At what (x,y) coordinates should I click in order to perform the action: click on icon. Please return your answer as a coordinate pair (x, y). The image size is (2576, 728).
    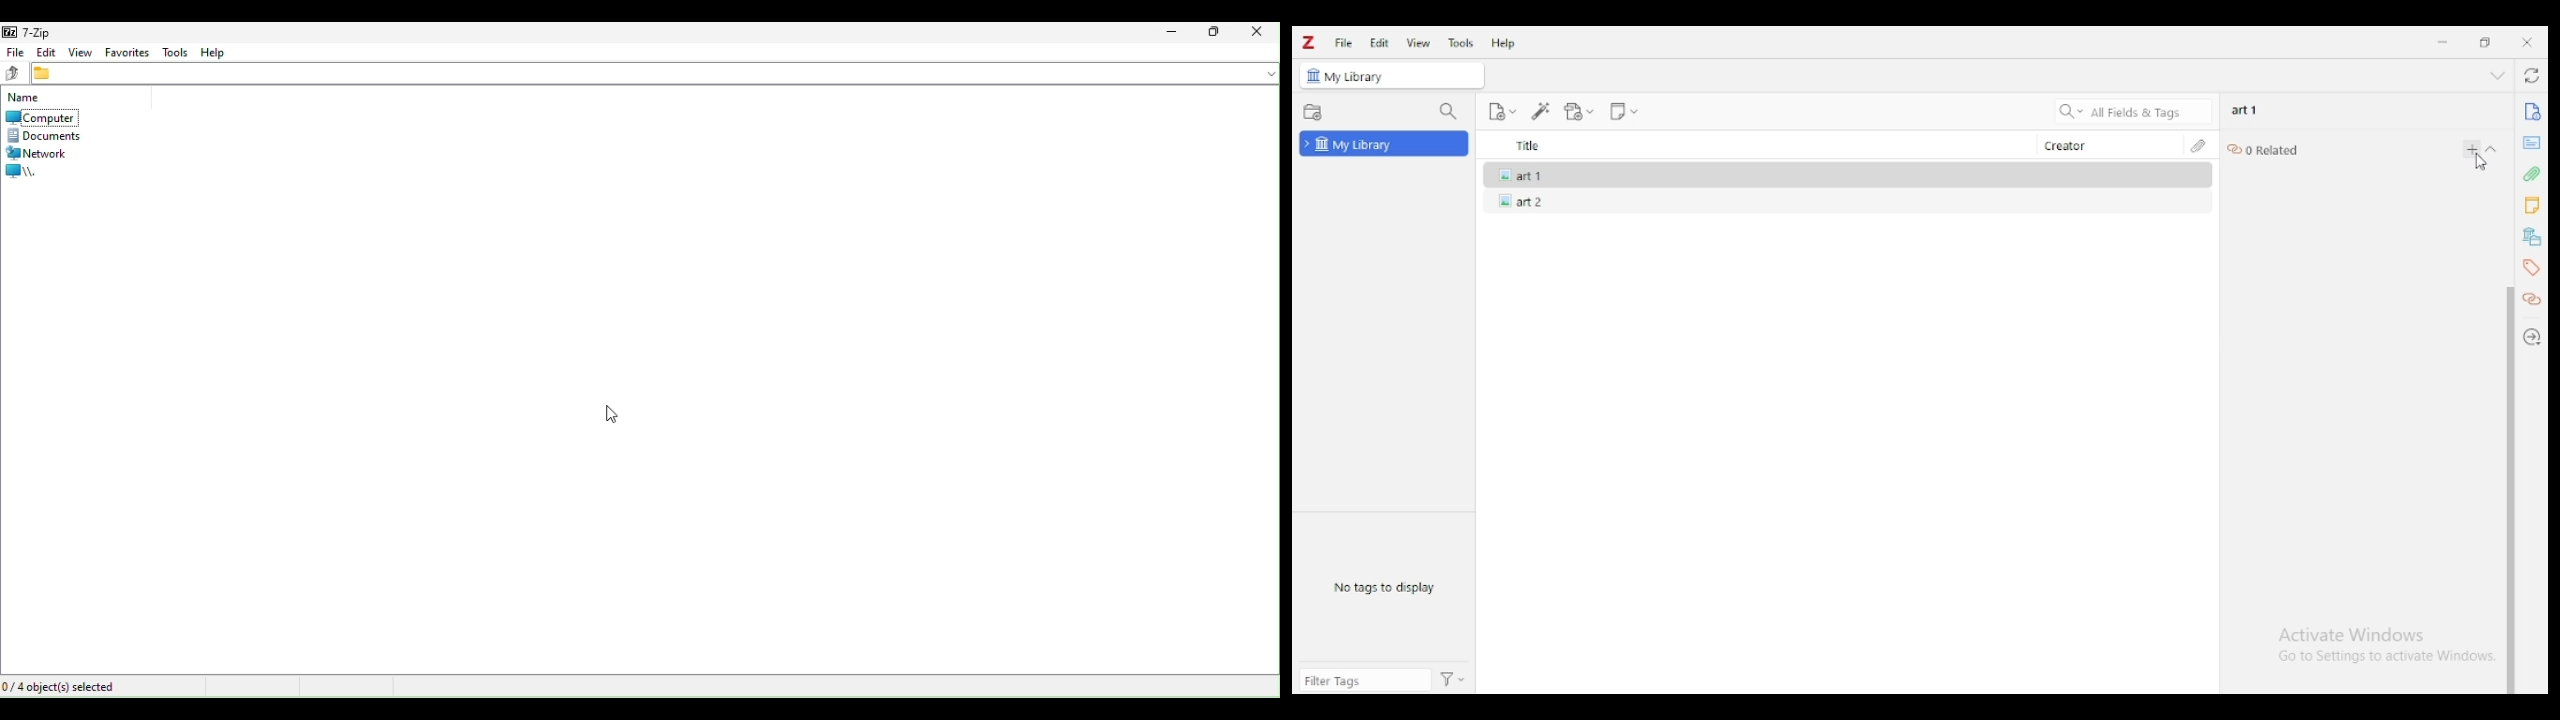
    Looking at the image, I should click on (1313, 76).